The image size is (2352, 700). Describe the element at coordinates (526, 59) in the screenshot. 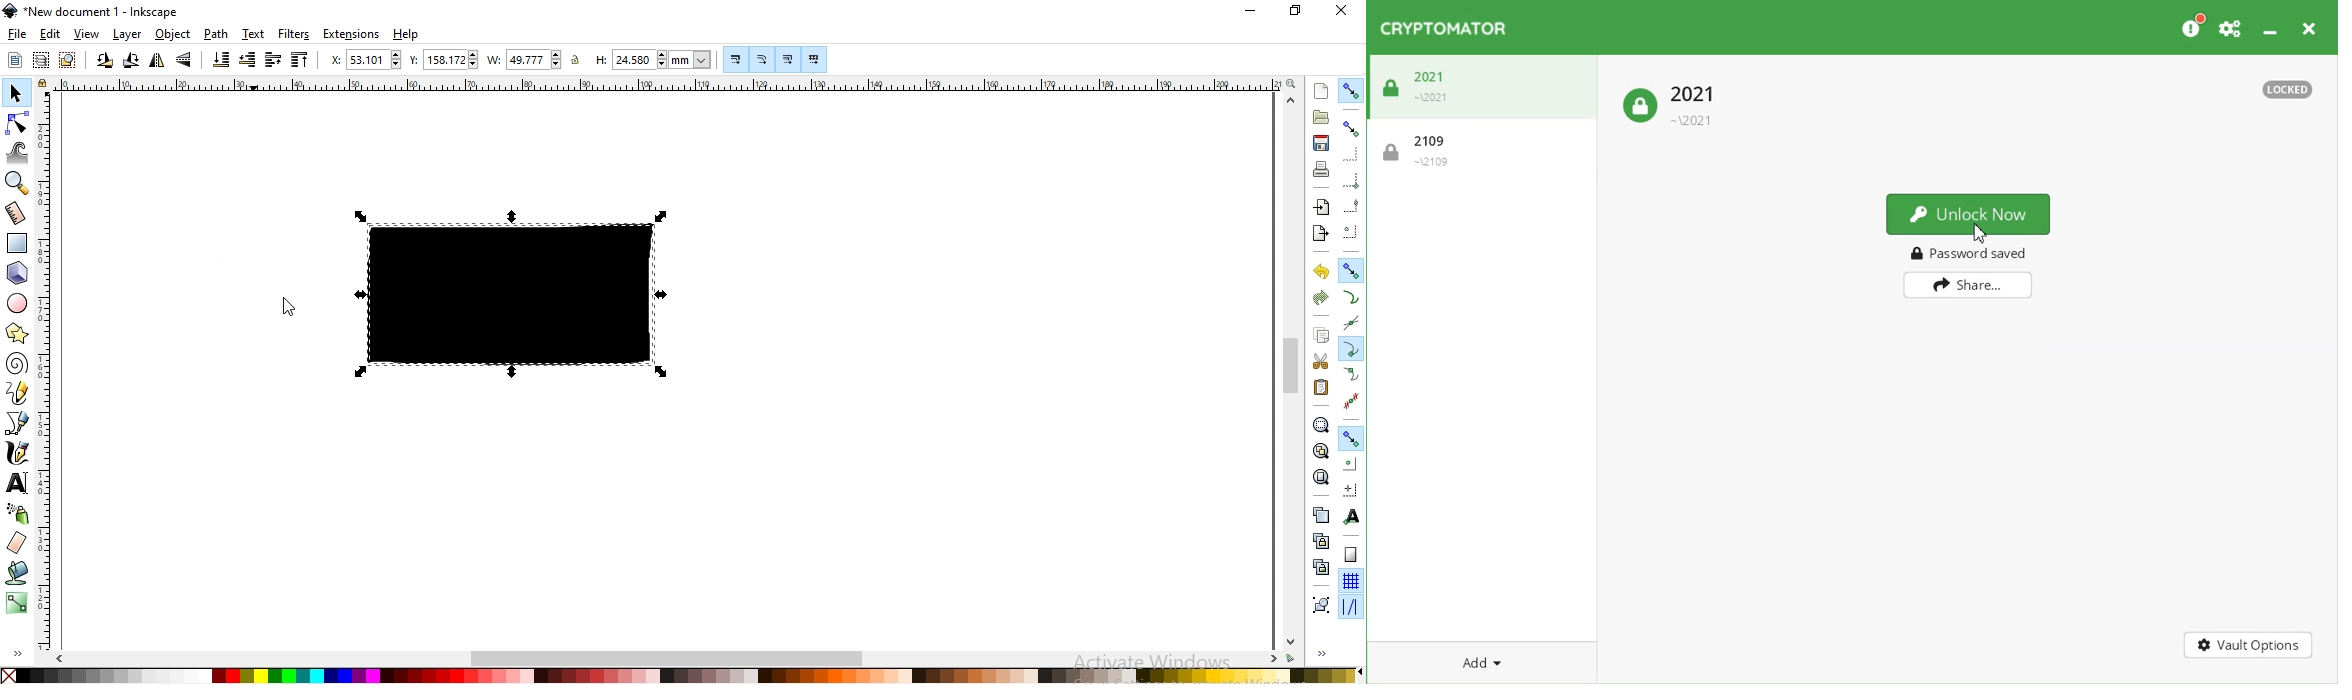

I see `width of selection` at that location.